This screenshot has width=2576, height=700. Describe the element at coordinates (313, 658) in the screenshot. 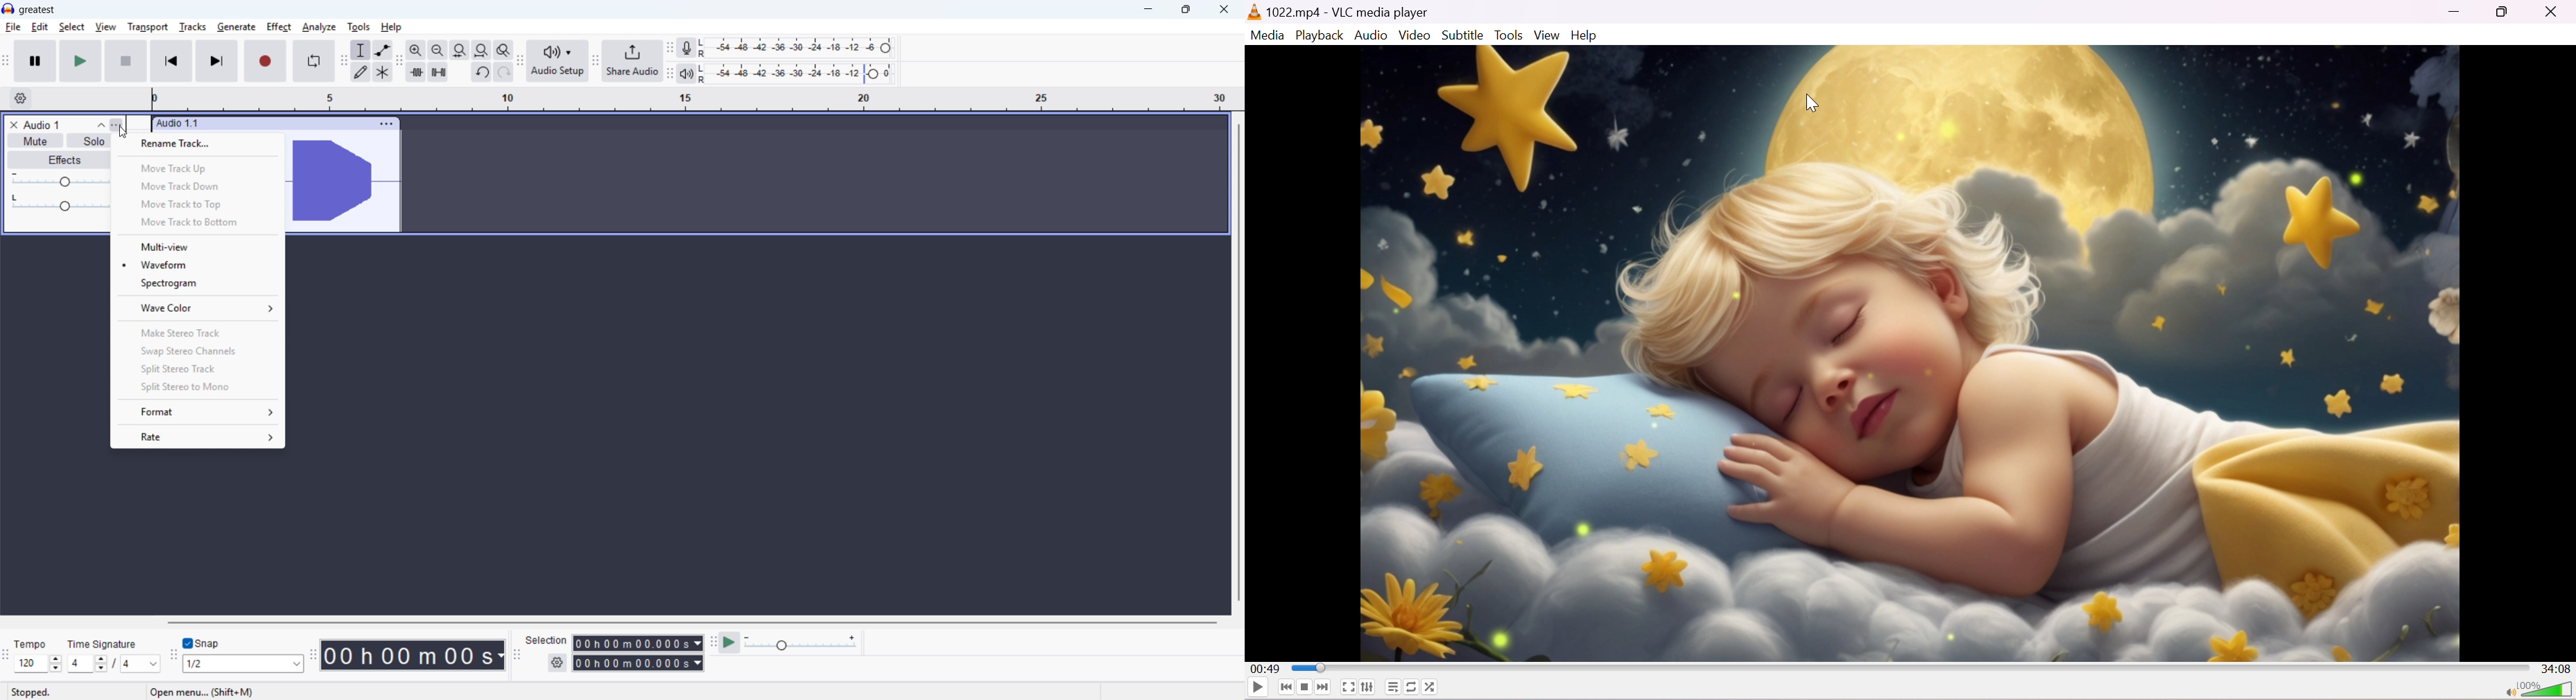

I see `Time toolbar ` at that location.